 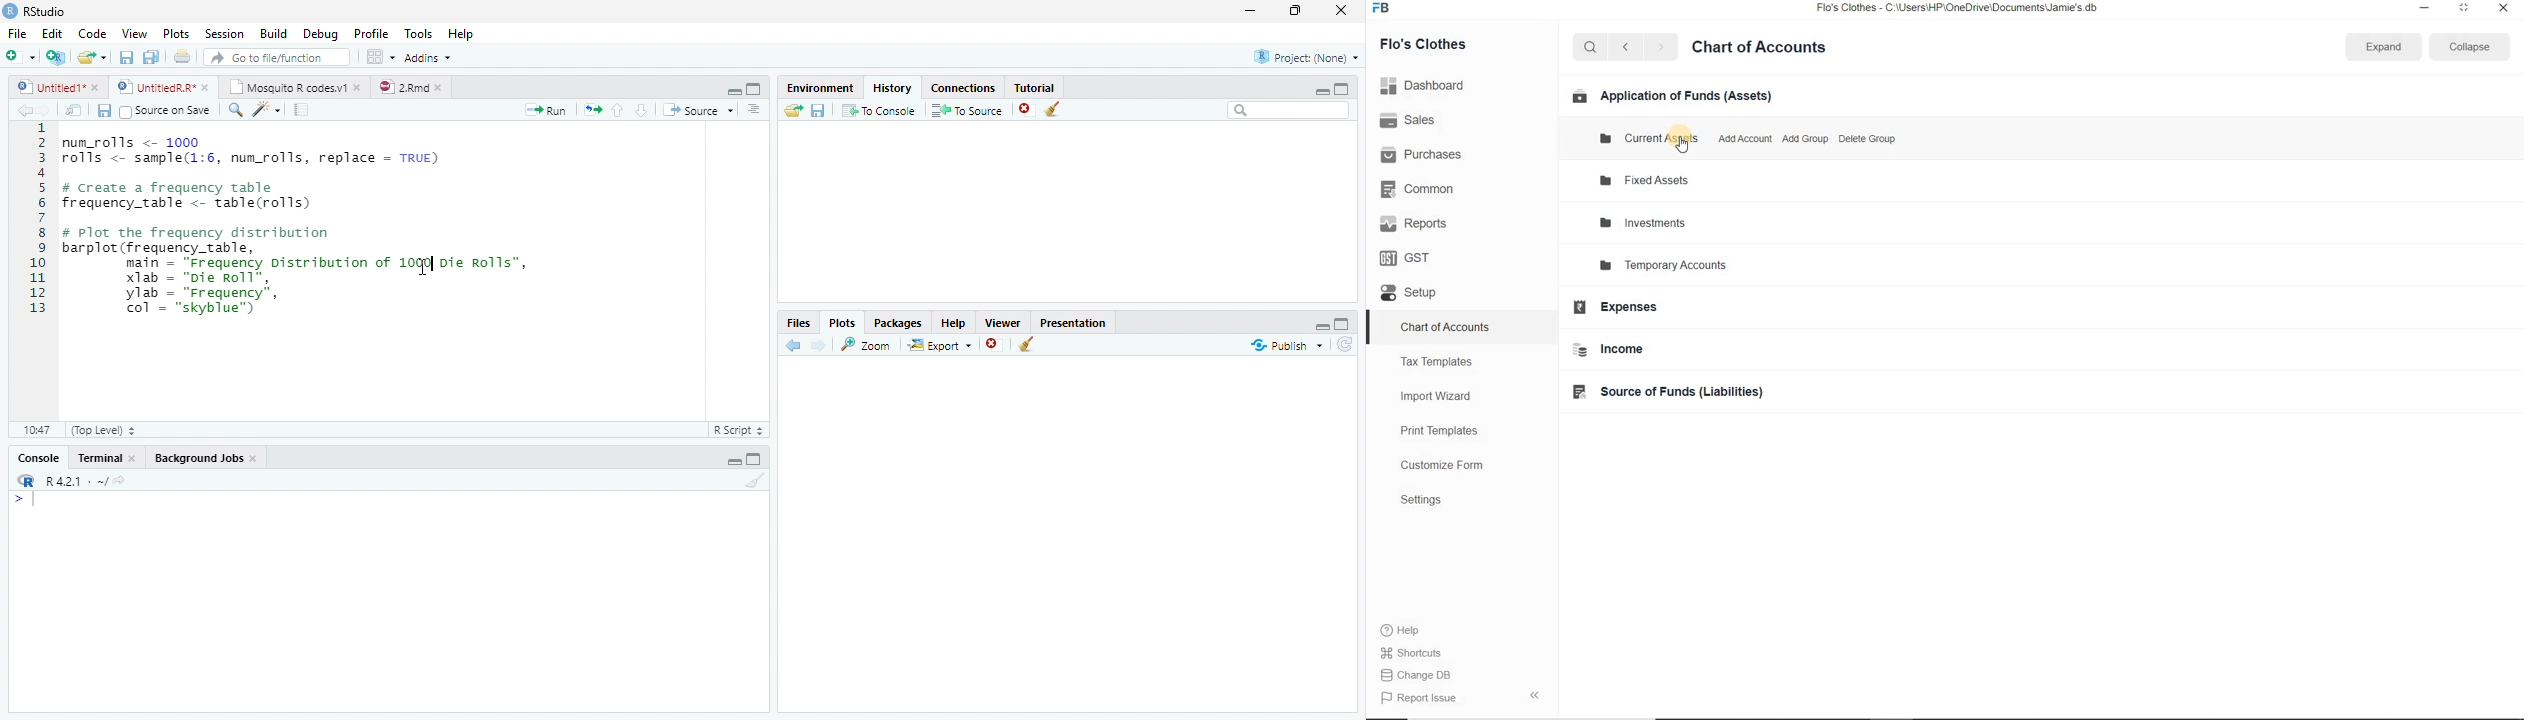 I want to click on Full Height, so click(x=1344, y=324).